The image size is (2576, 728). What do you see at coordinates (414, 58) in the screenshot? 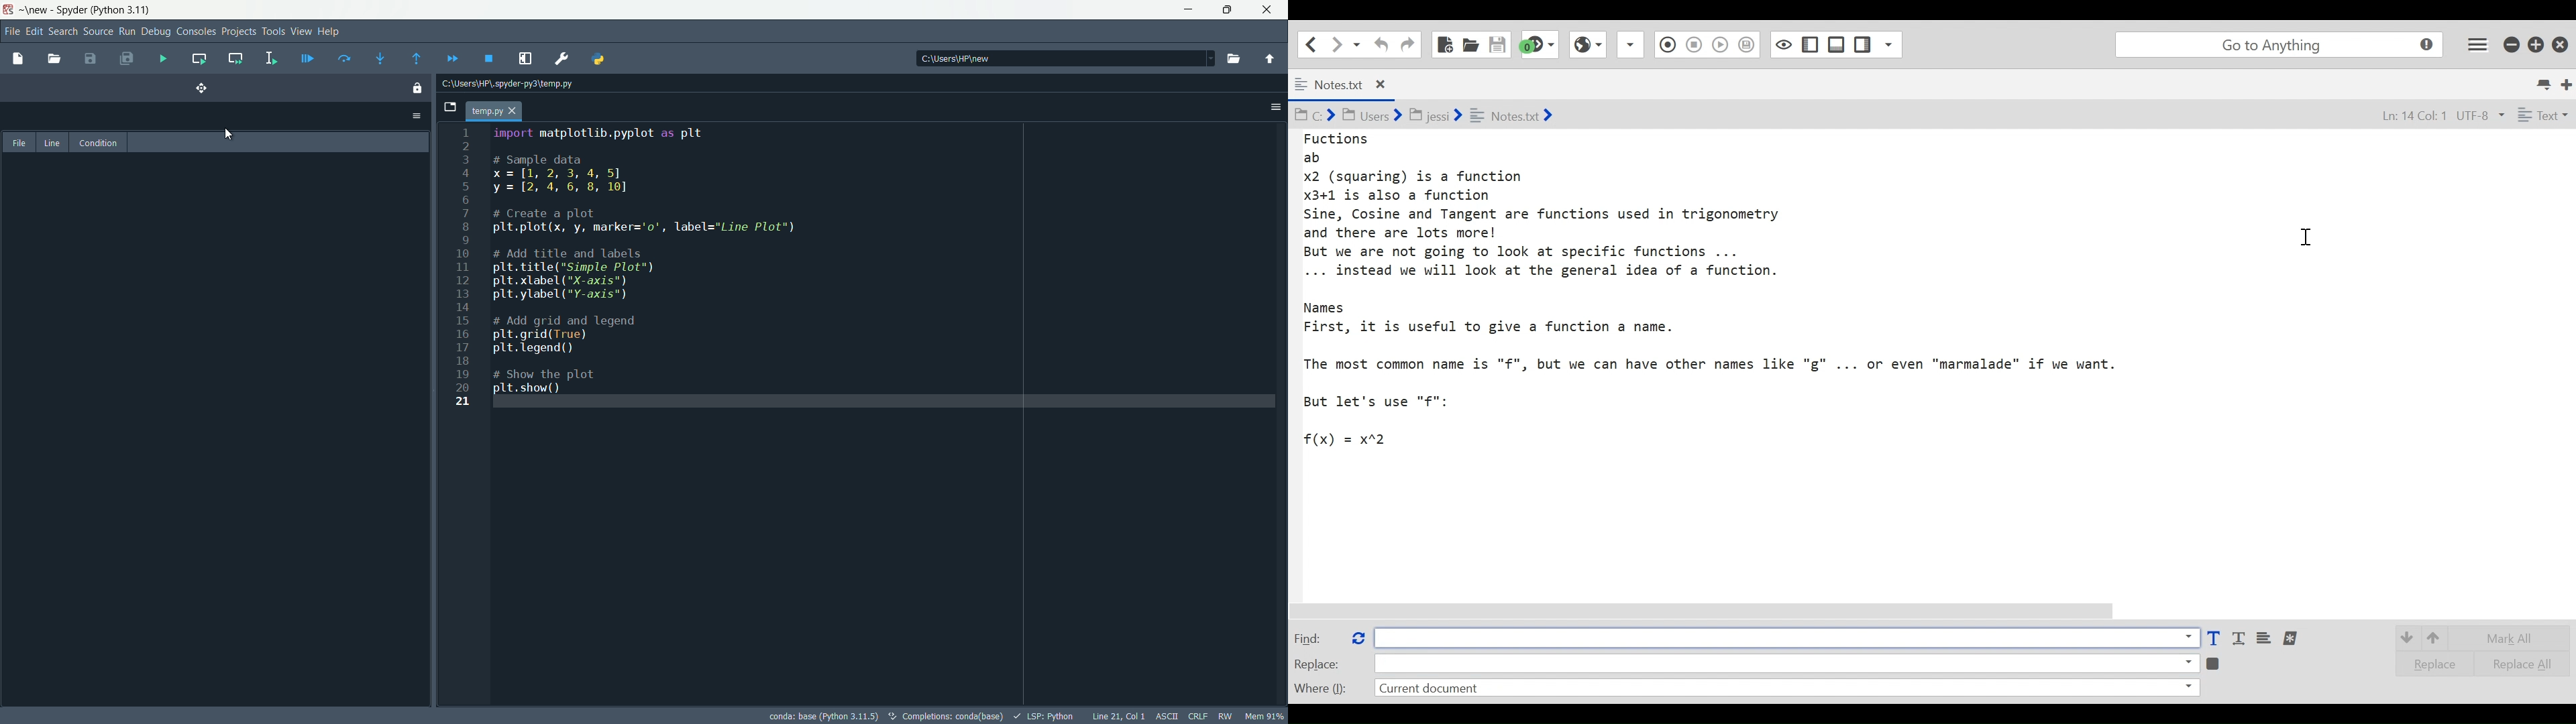
I see `continue execution untill function` at bounding box center [414, 58].